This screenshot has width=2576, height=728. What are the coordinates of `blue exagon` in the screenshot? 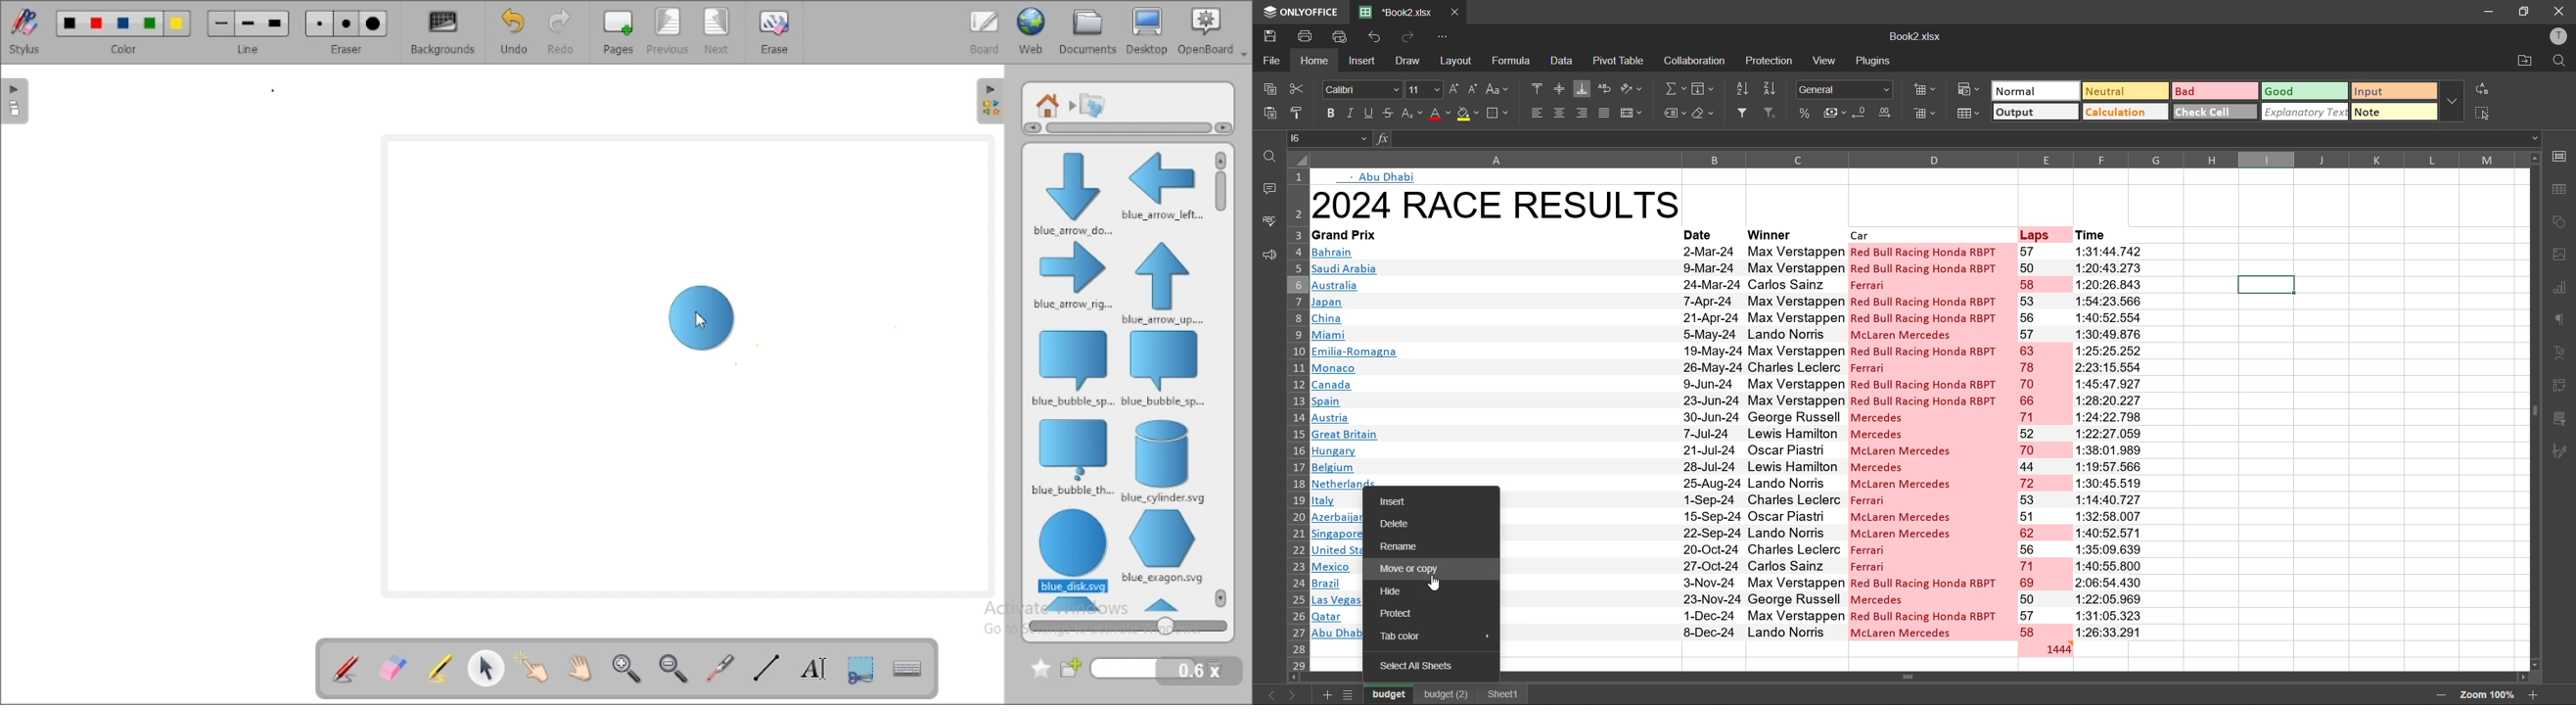 It's located at (1162, 546).